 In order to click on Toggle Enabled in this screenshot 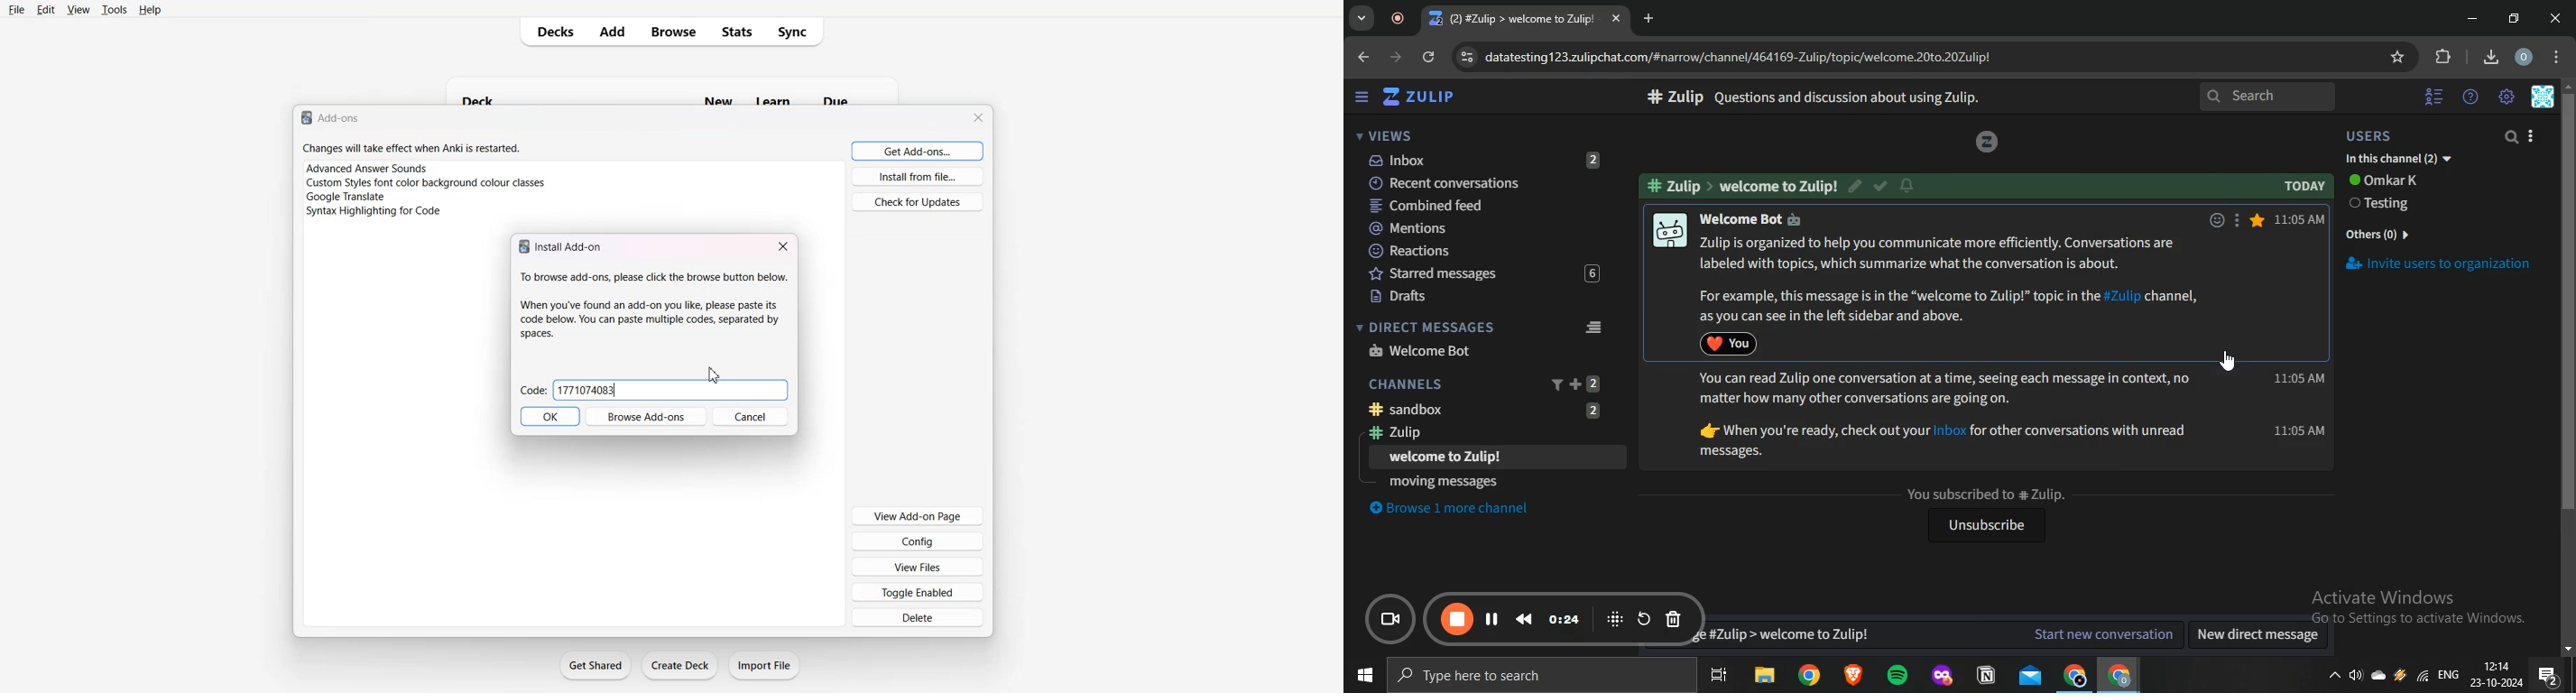, I will do `click(917, 592)`.